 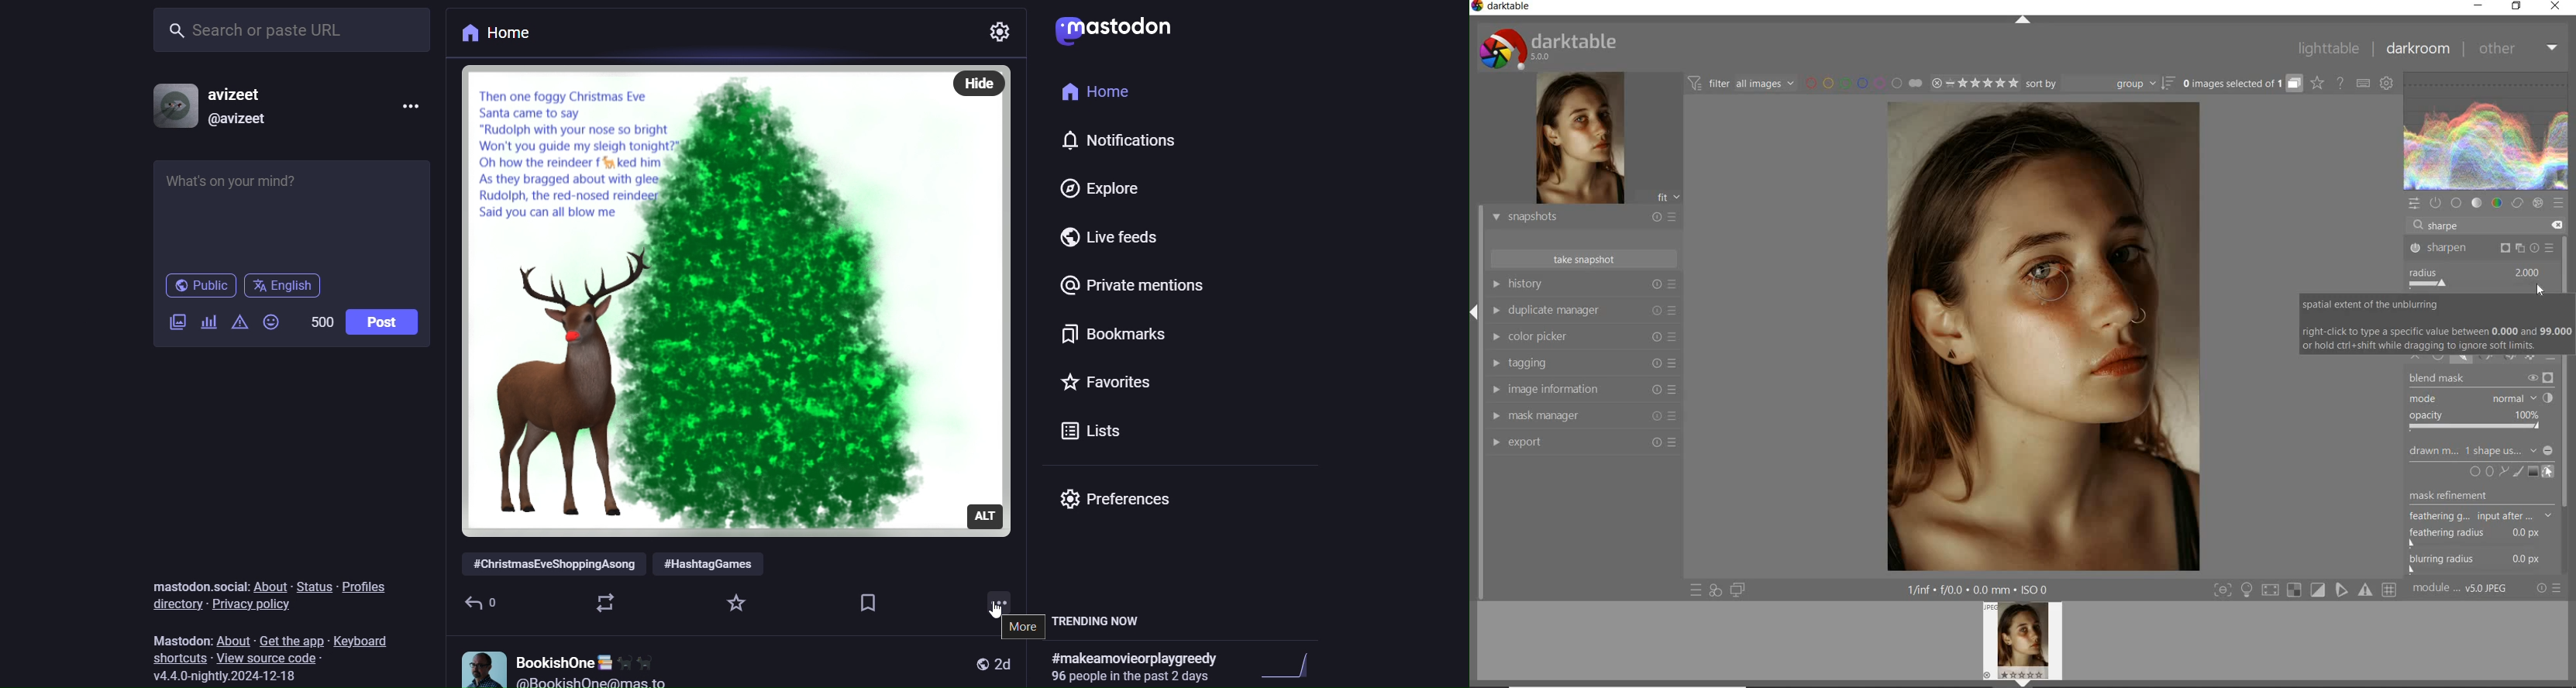 What do you see at coordinates (2557, 7) in the screenshot?
I see `close` at bounding box center [2557, 7].